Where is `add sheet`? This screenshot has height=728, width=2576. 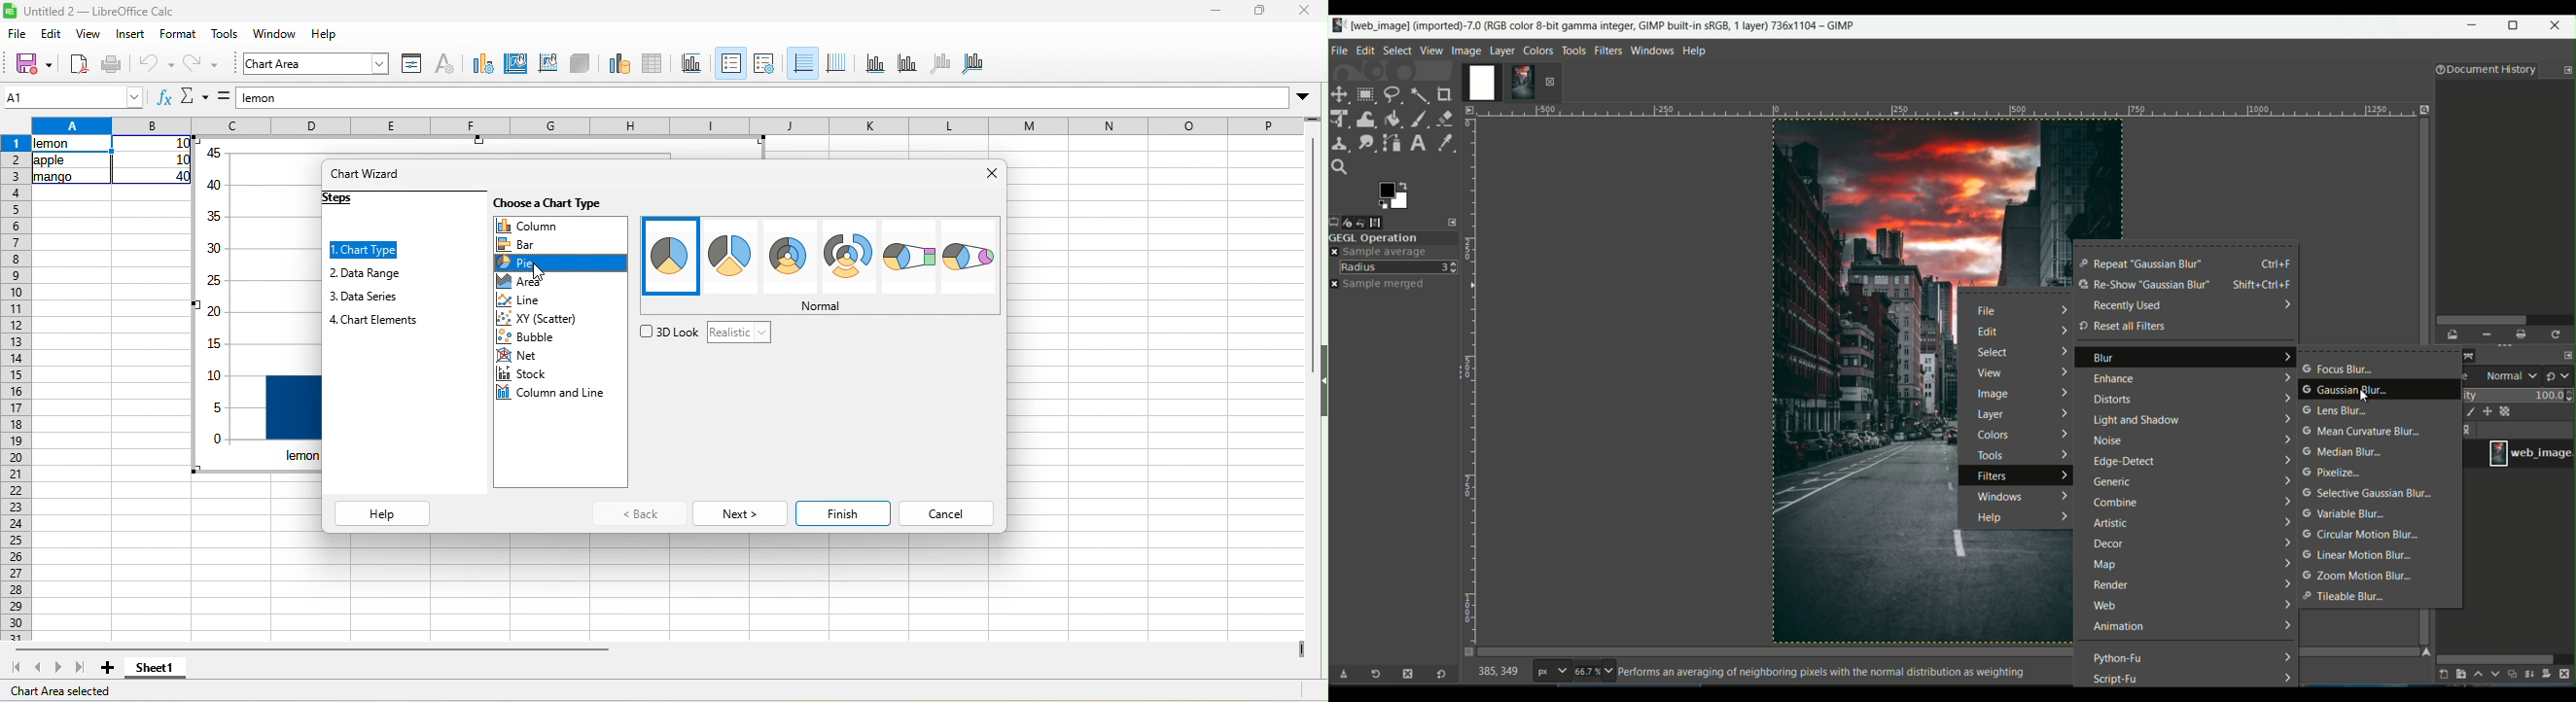
add sheet is located at coordinates (107, 668).